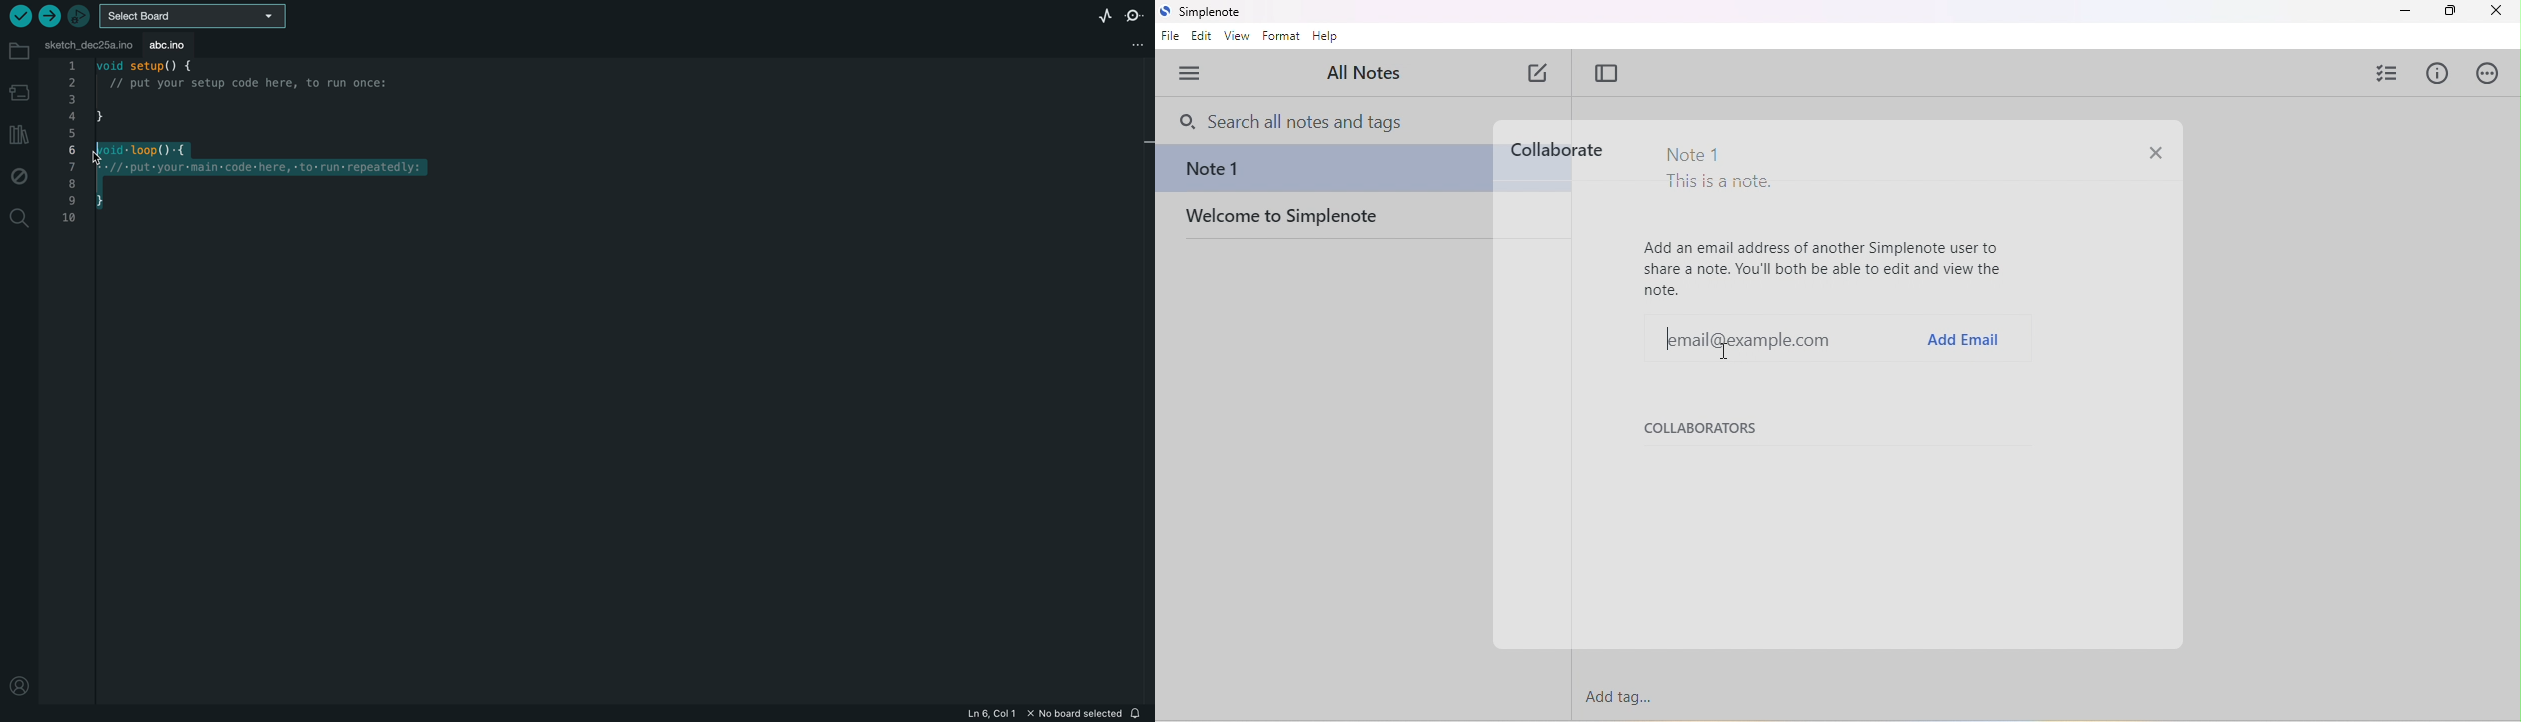 The image size is (2548, 728). What do you see at coordinates (1327, 223) in the screenshot?
I see `welcome to simplenote` at bounding box center [1327, 223].